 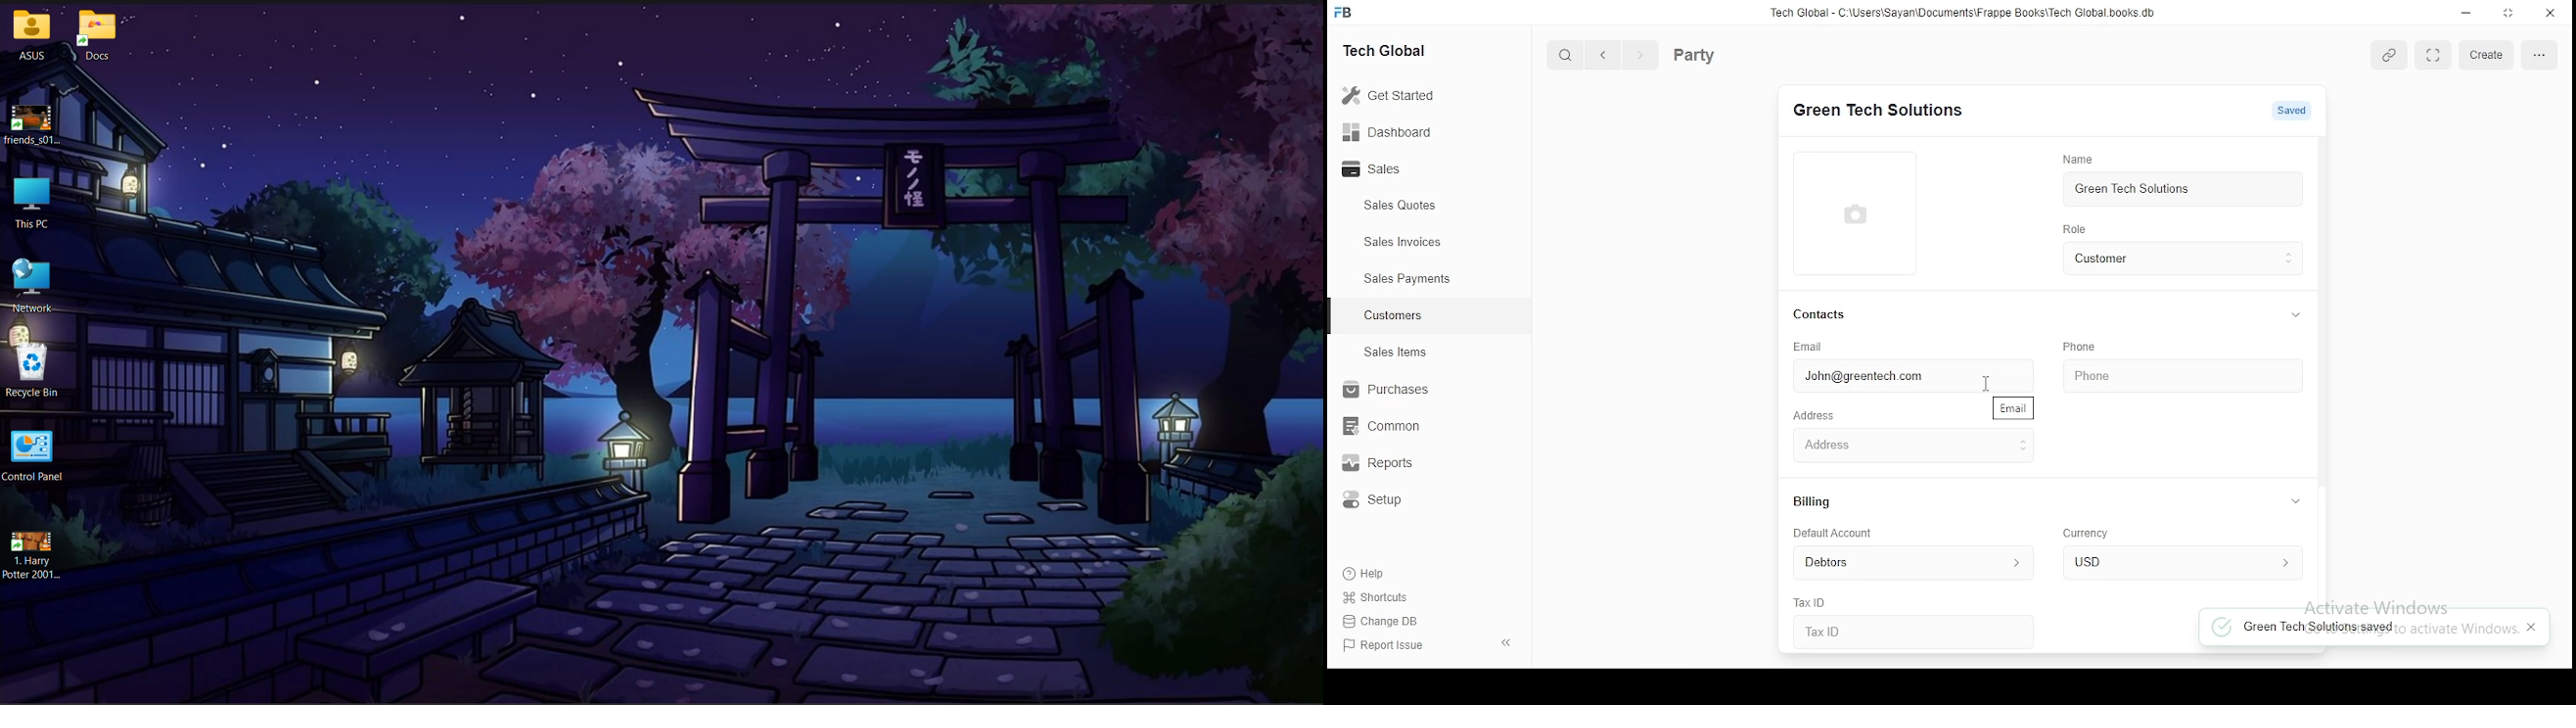 What do you see at coordinates (2489, 54) in the screenshot?
I see `create` at bounding box center [2489, 54].